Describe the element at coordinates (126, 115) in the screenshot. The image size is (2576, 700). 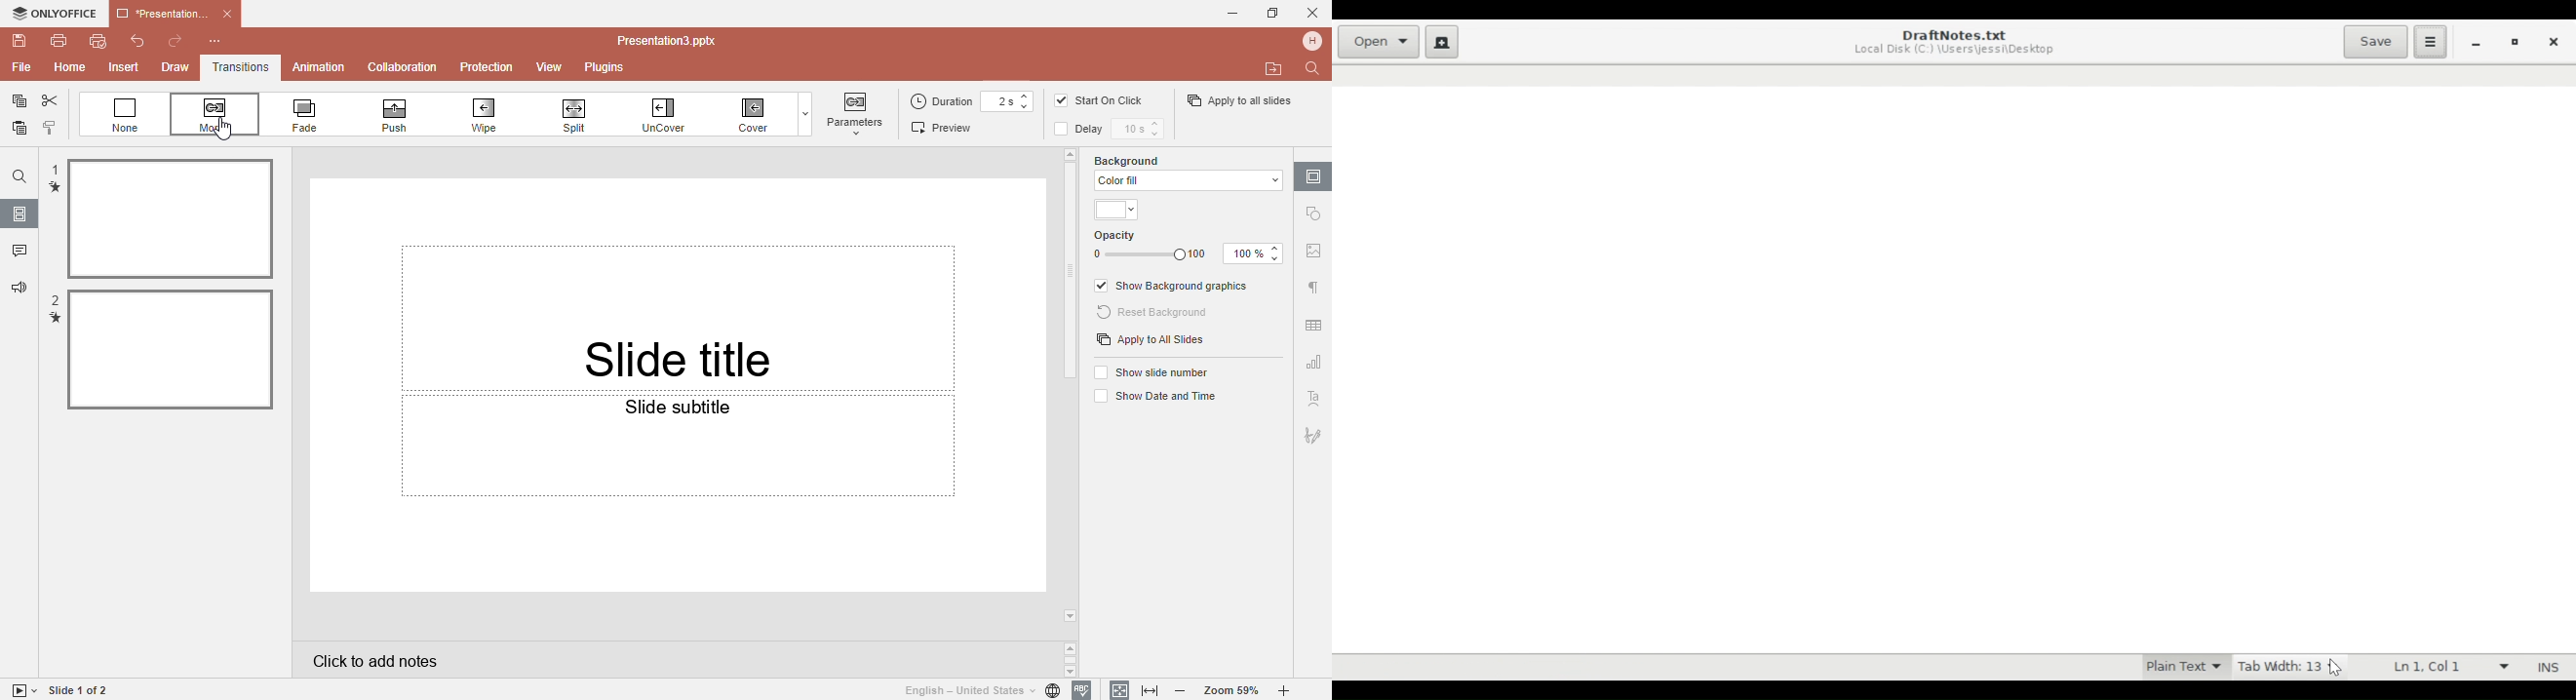
I see `None` at that location.